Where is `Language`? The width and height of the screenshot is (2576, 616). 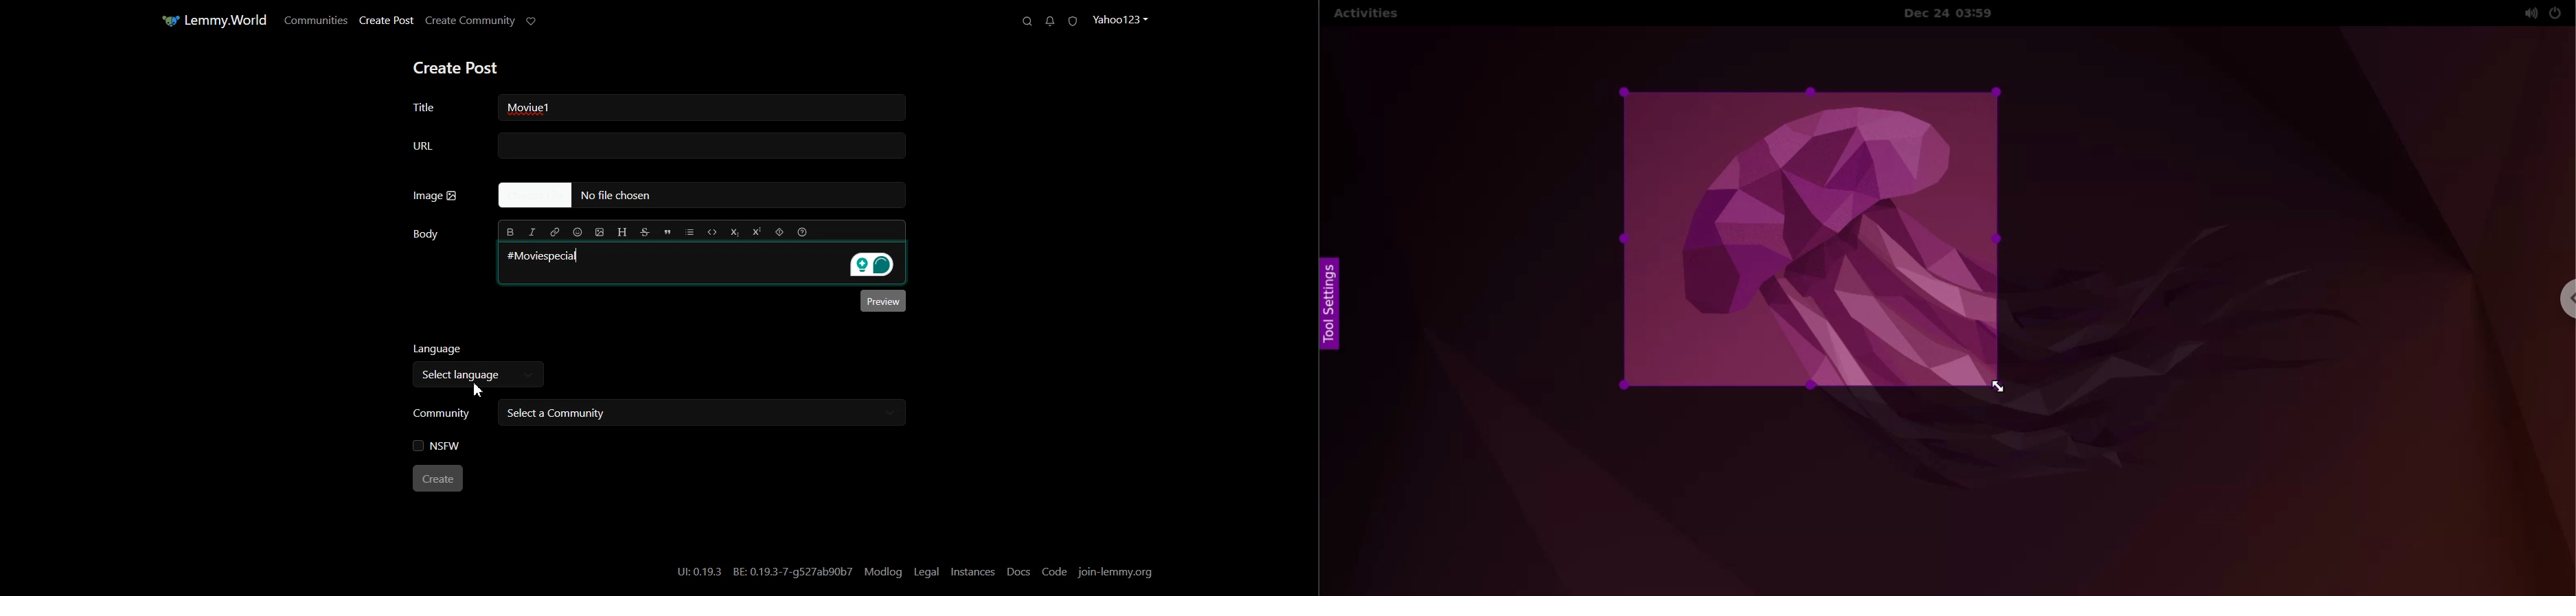 Language is located at coordinates (480, 350).